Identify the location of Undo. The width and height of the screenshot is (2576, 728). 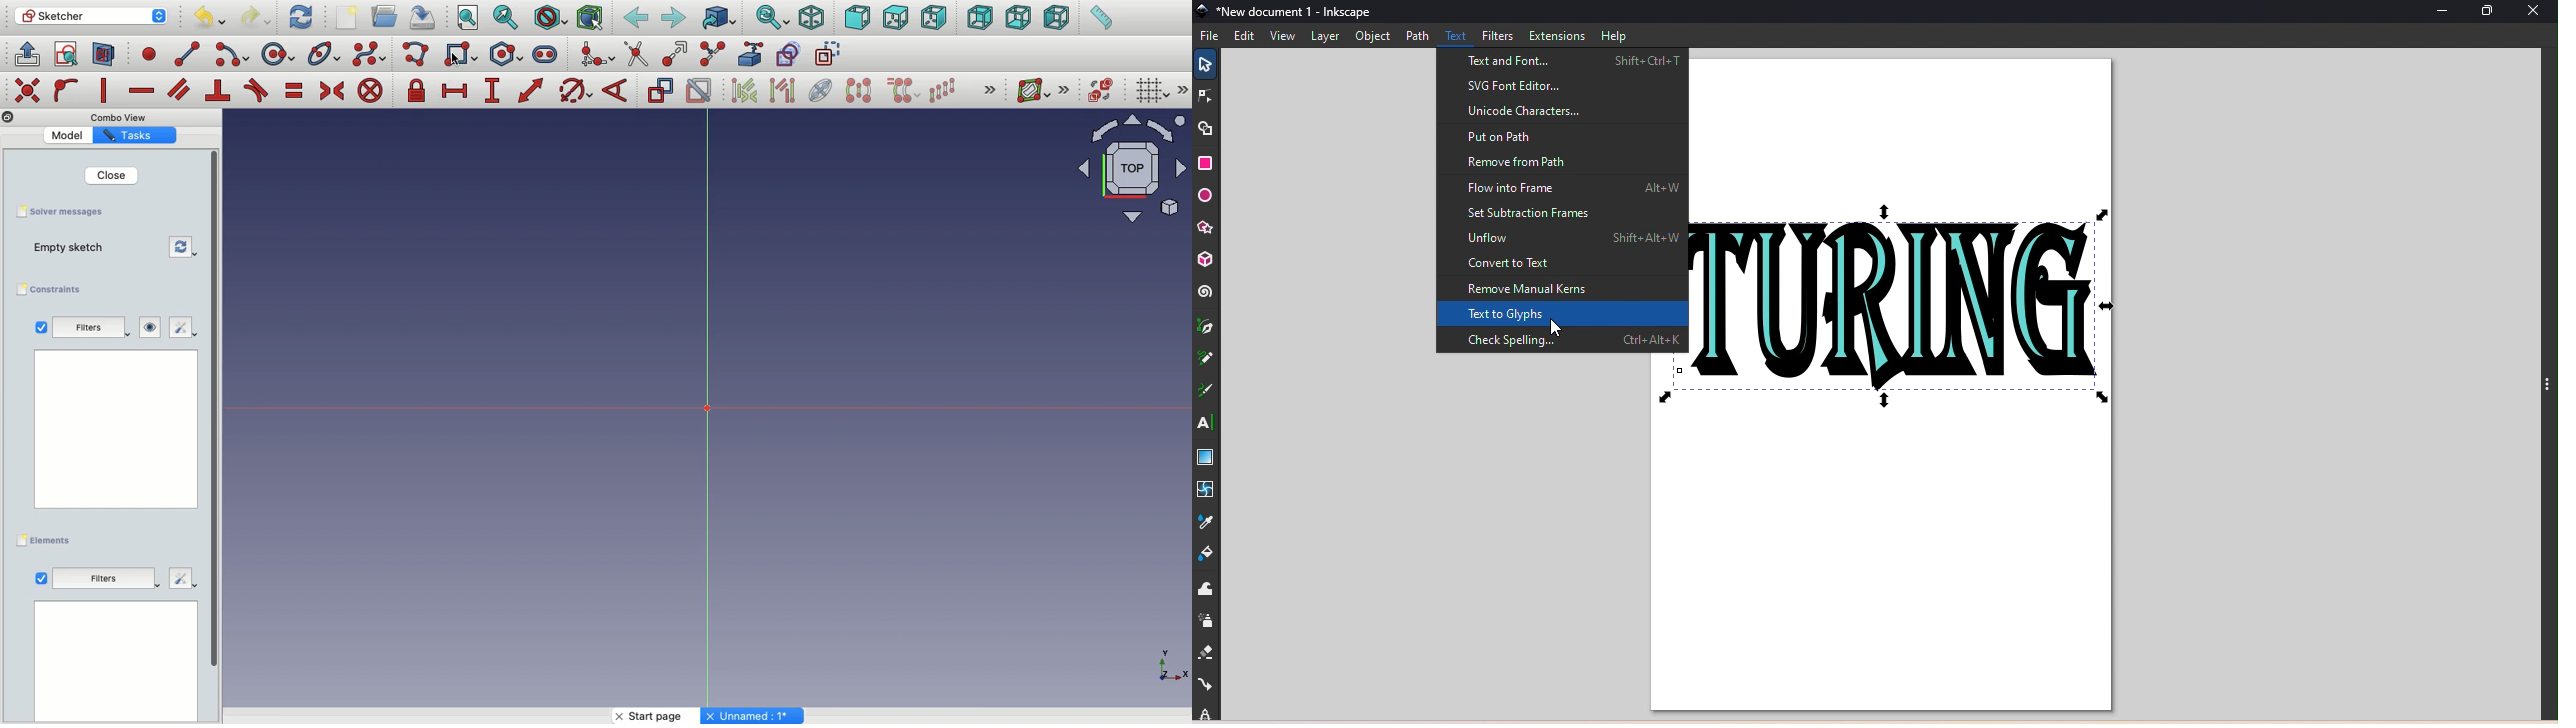
(212, 20).